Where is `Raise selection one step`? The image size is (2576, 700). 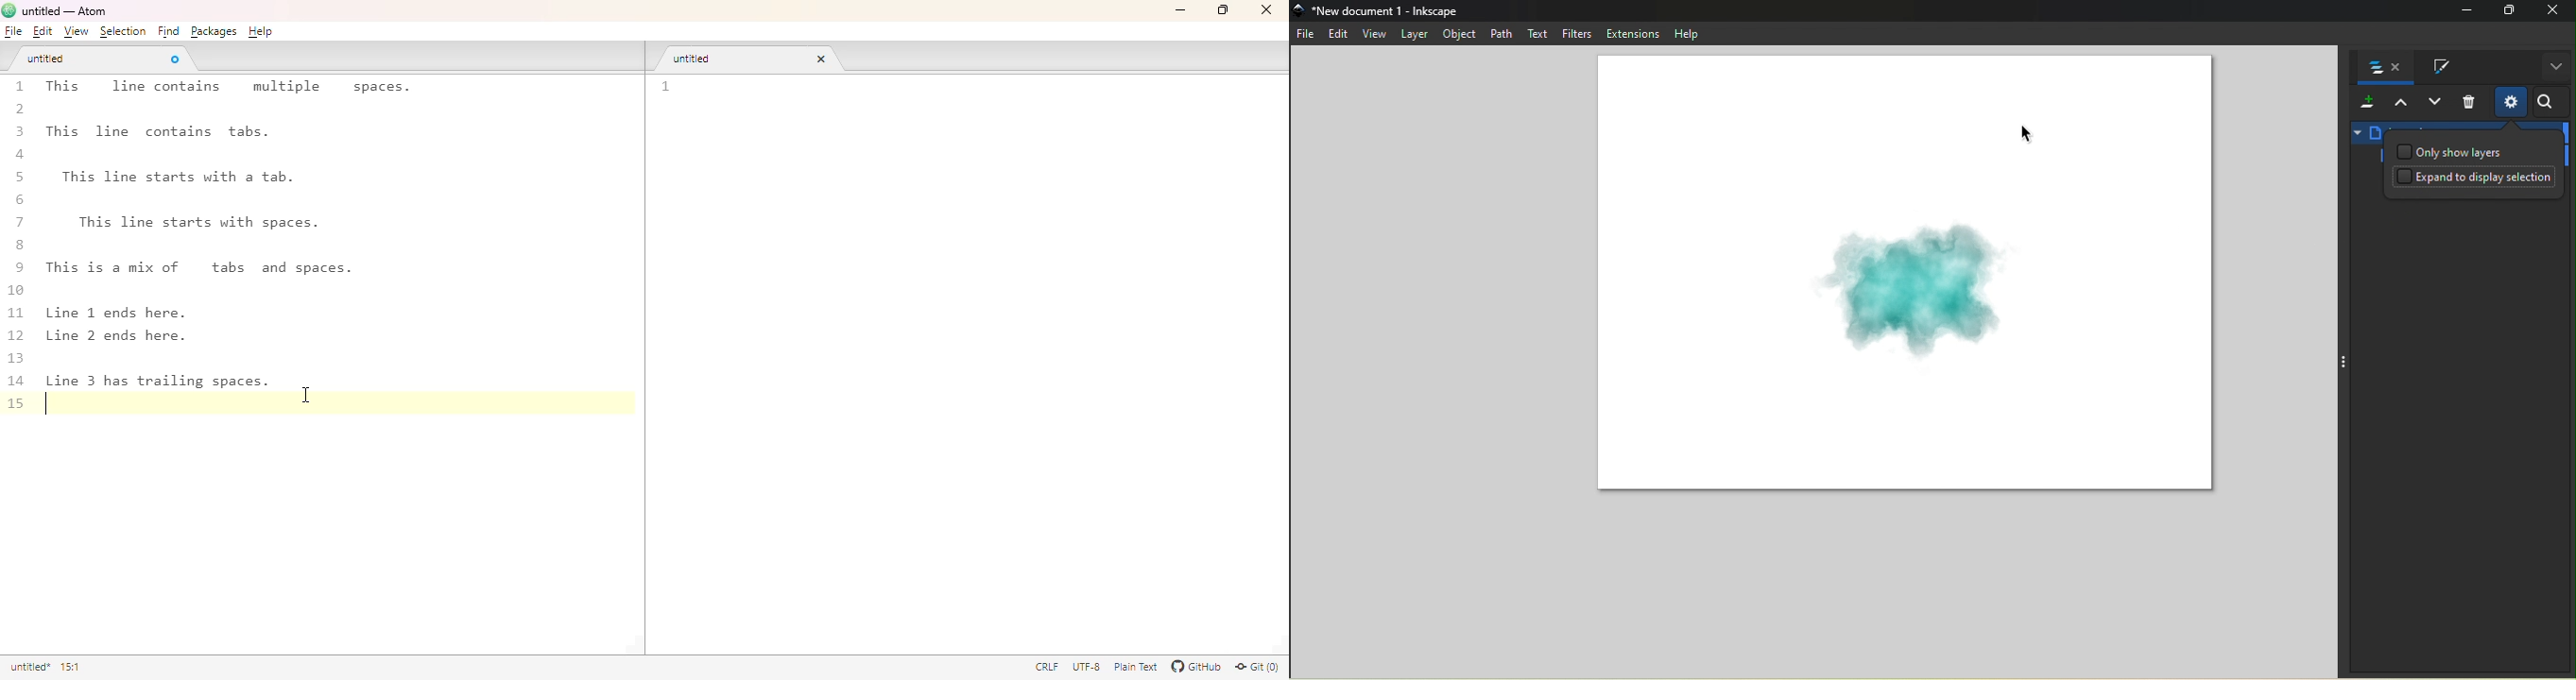 Raise selection one step is located at coordinates (2399, 104).